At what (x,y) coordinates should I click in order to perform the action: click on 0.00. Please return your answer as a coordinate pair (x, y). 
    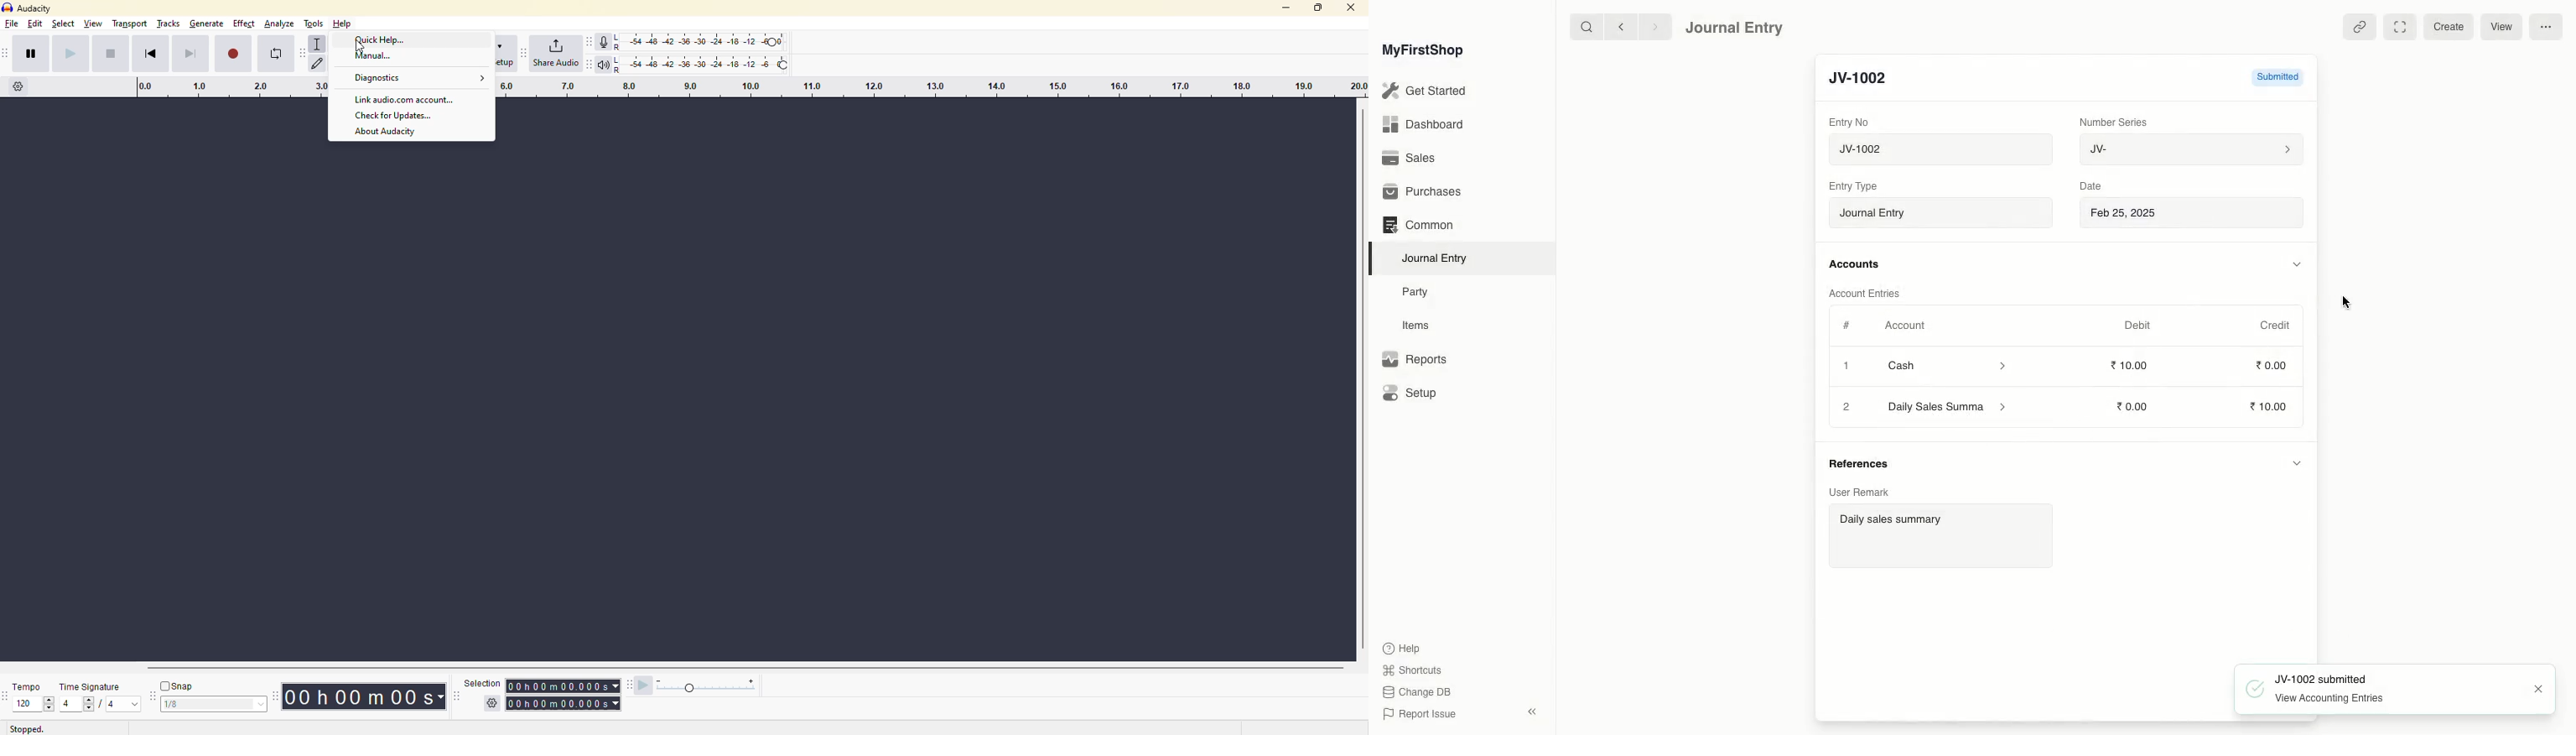
    Looking at the image, I should click on (2272, 368).